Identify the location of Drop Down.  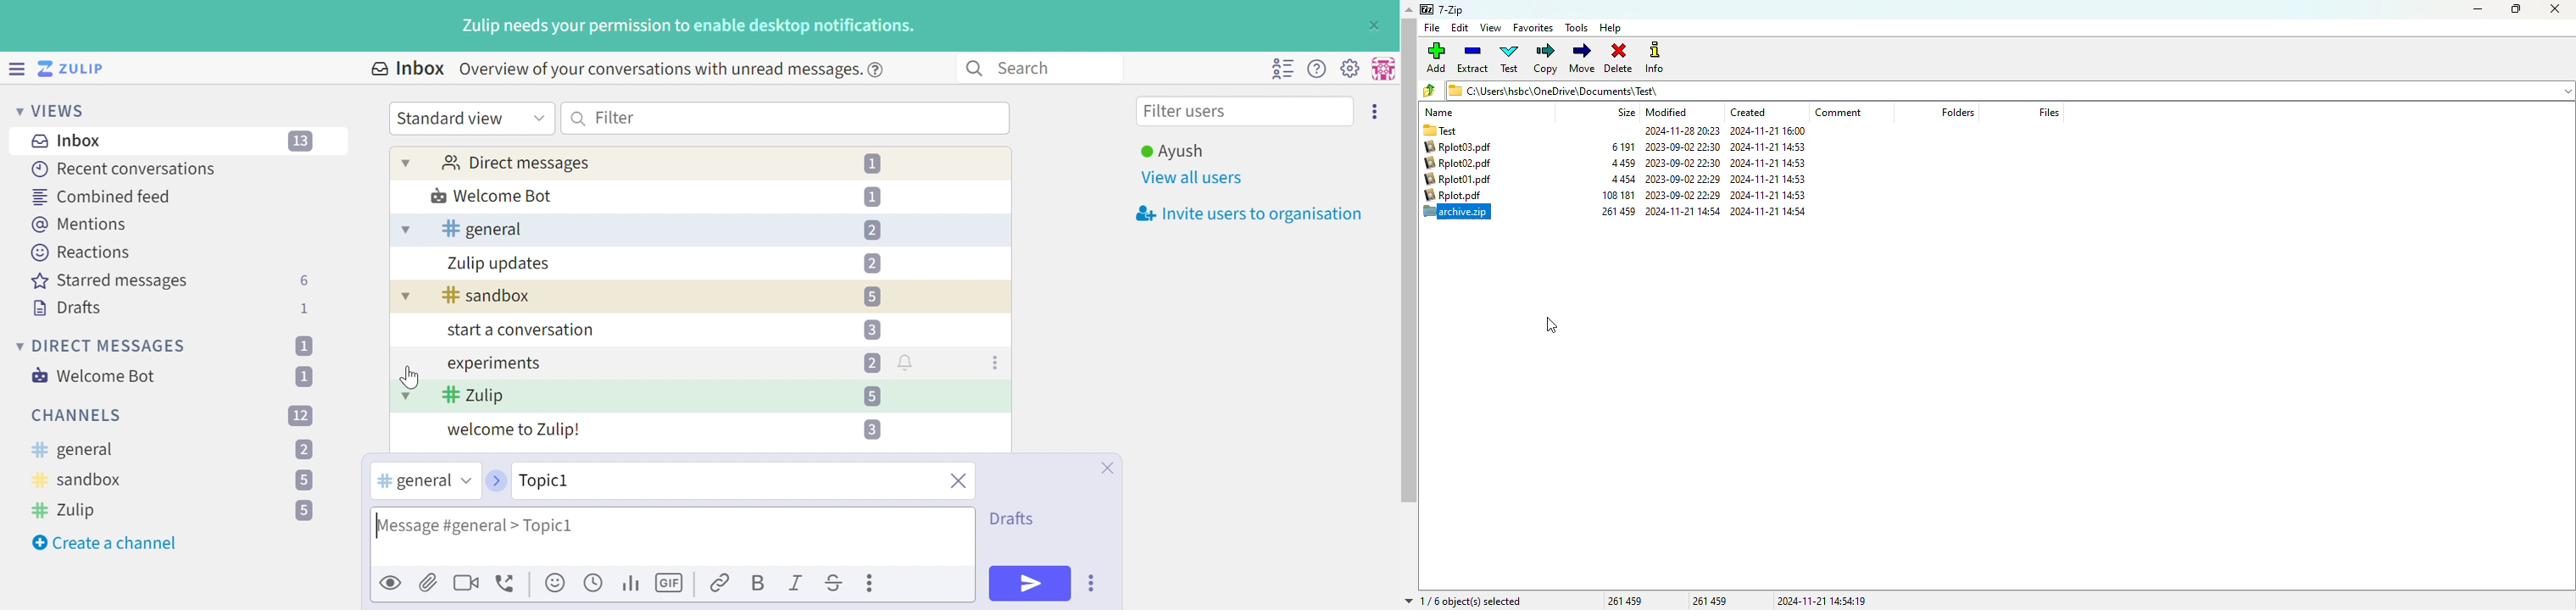
(17, 346).